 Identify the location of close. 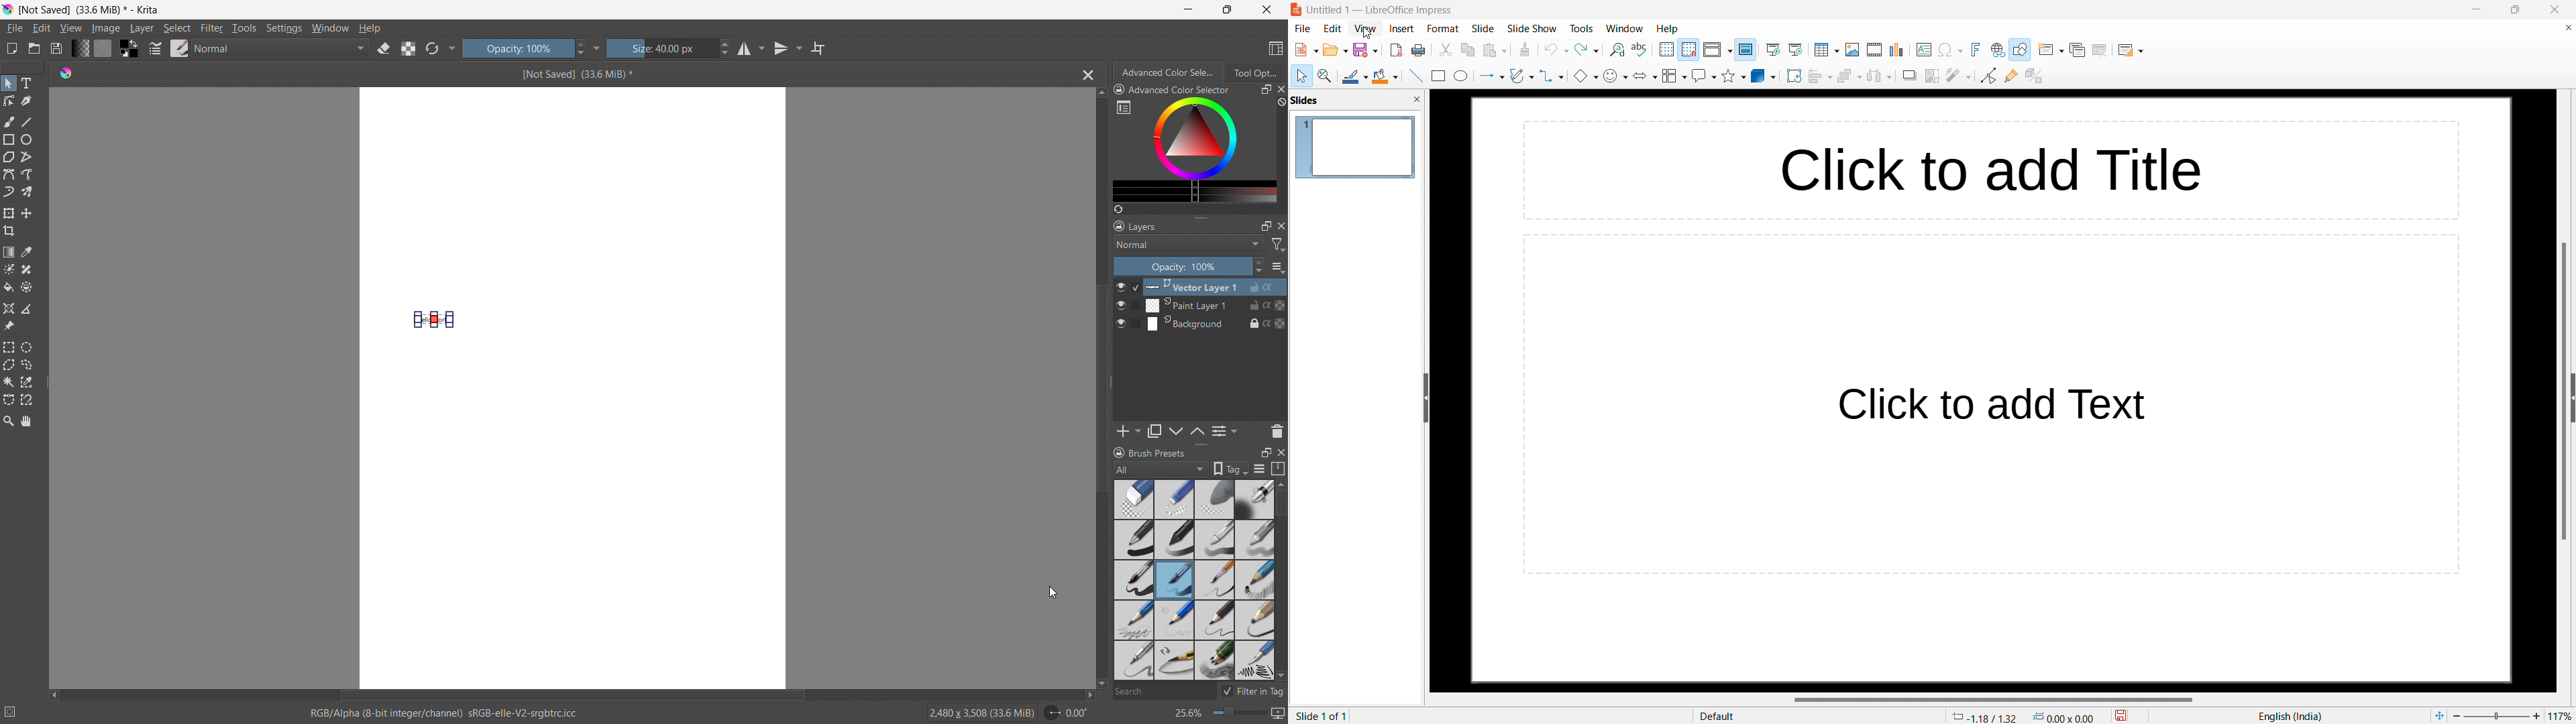
(1267, 9).